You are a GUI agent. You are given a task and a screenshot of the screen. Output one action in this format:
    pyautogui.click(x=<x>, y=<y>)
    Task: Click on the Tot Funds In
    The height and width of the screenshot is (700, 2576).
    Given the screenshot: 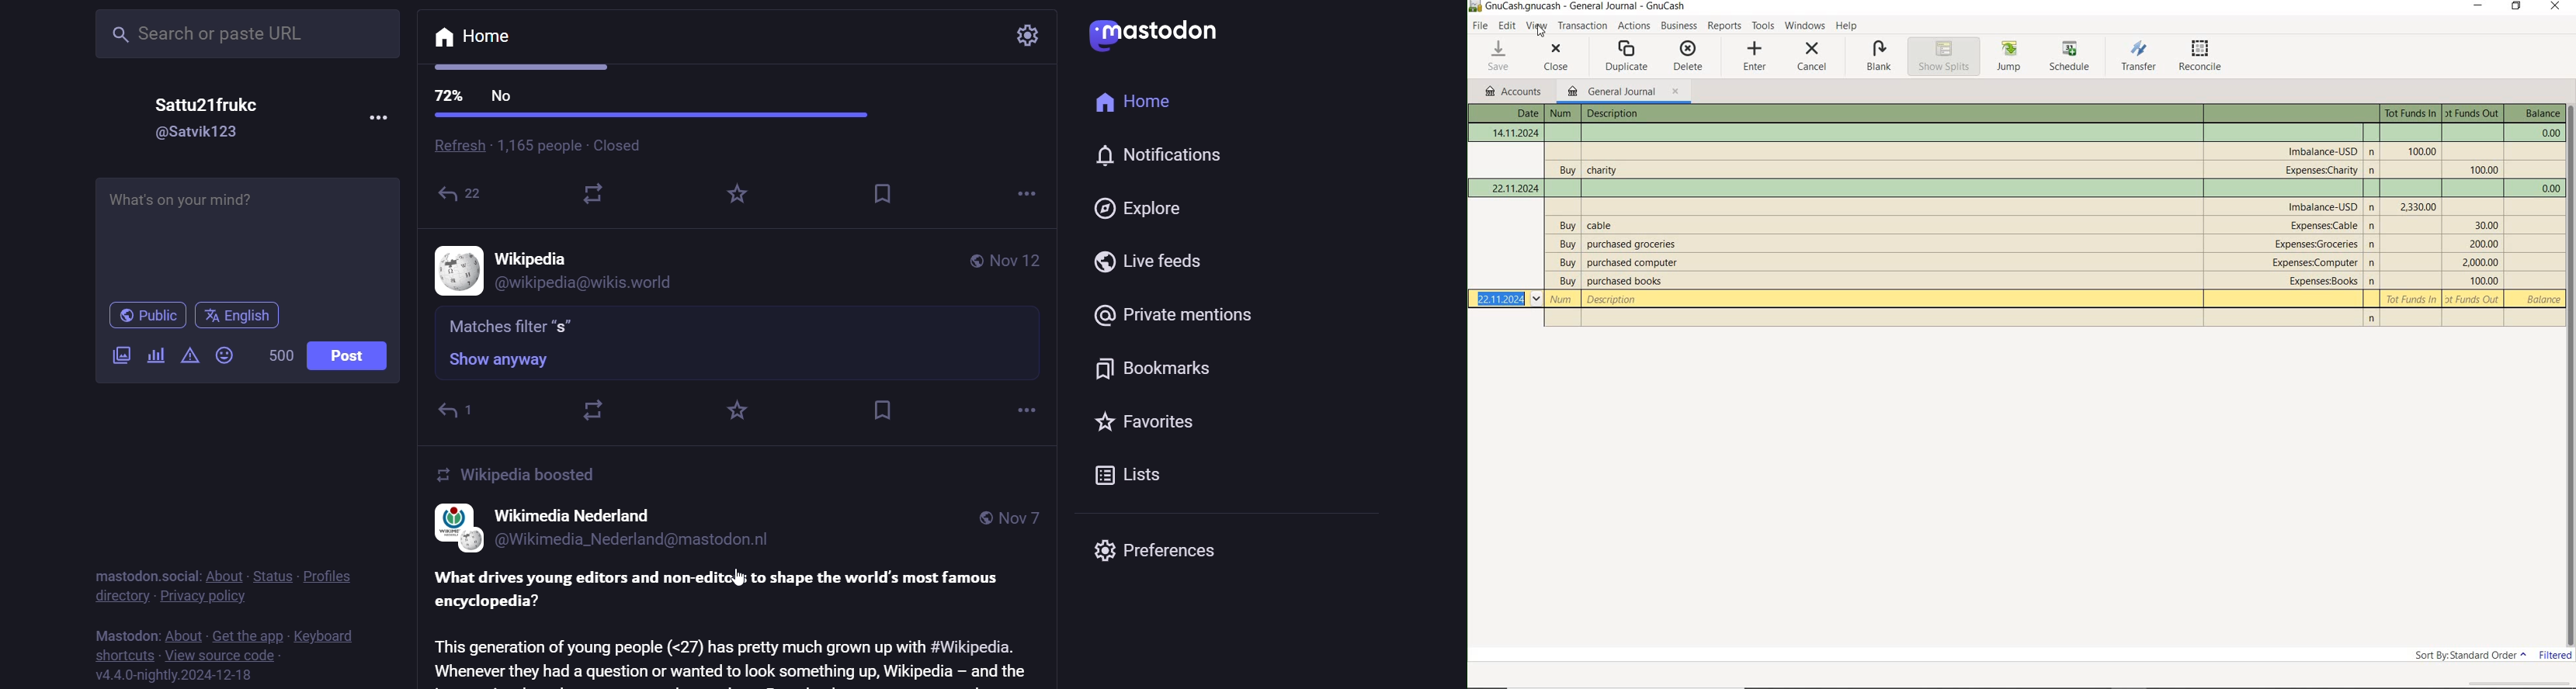 What is the action you would take?
    pyautogui.click(x=2413, y=299)
    